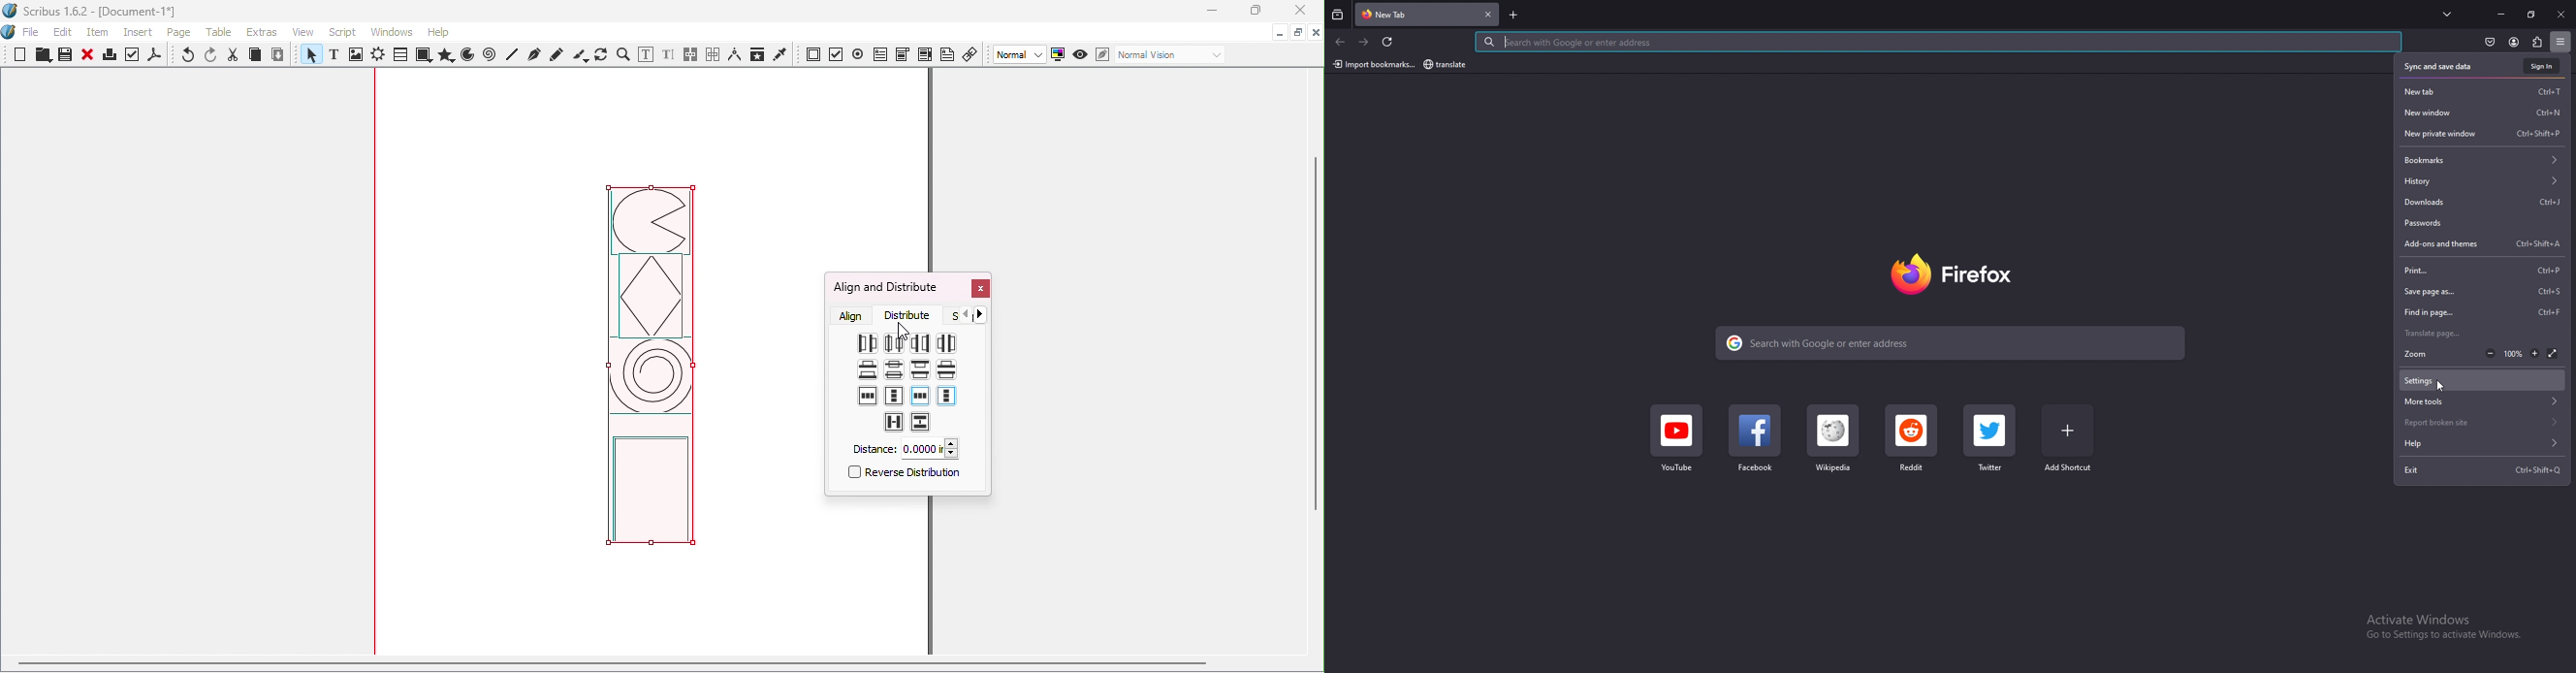 The height and width of the screenshot is (700, 2576). I want to click on Extras, so click(265, 32).